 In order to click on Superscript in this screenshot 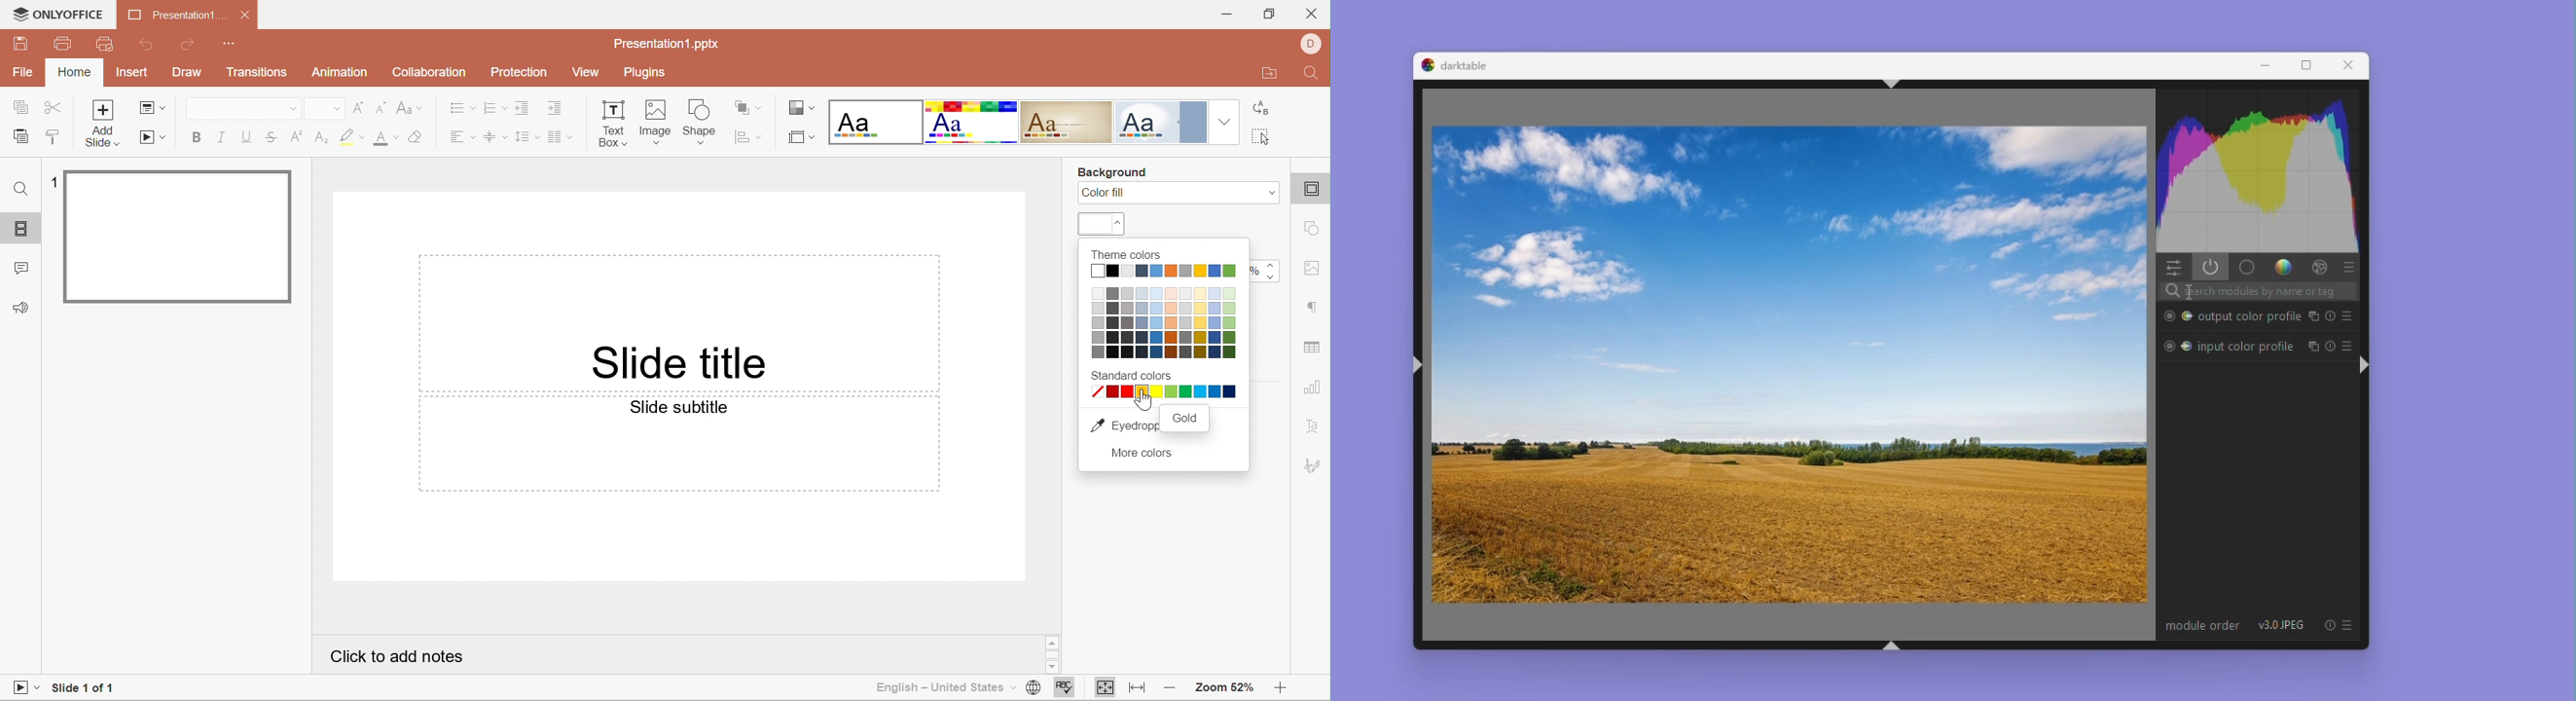, I will do `click(296, 137)`.